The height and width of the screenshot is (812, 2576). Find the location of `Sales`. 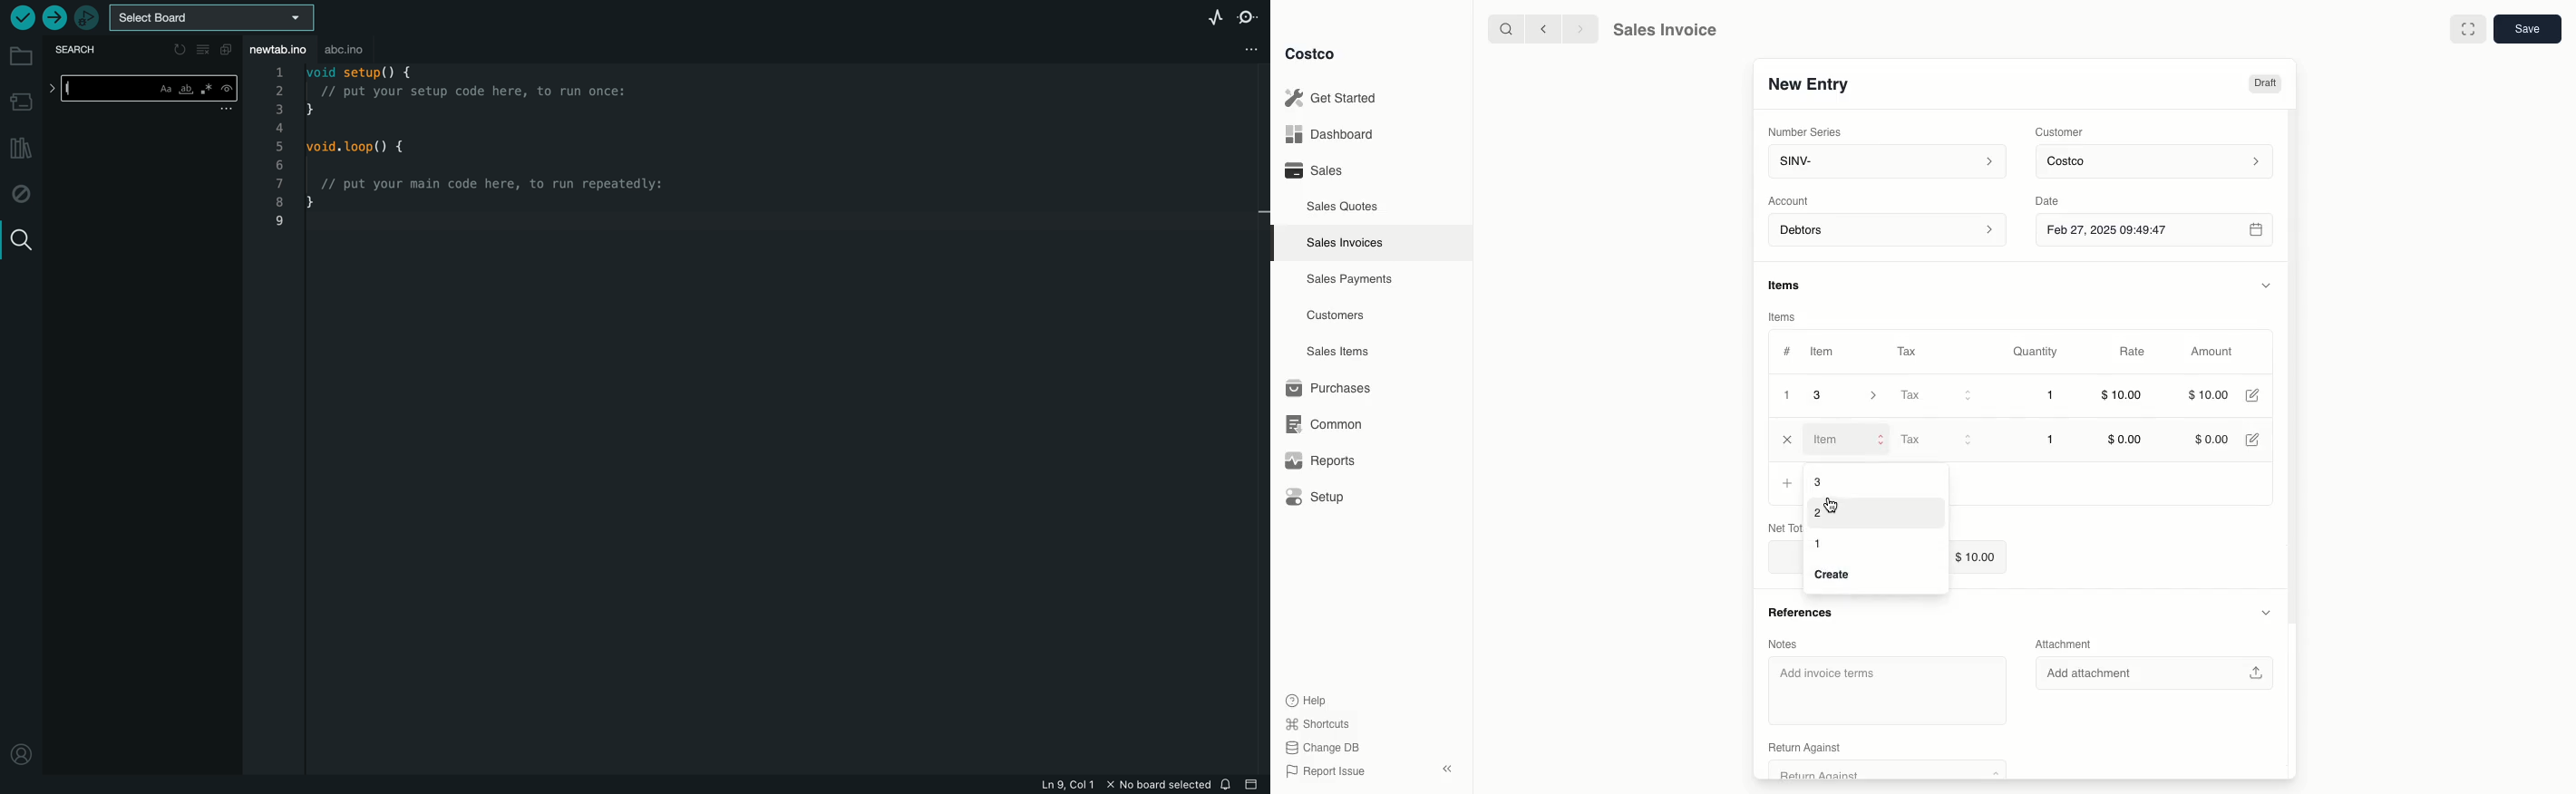

Sales is located at coordinates (1312, 169).